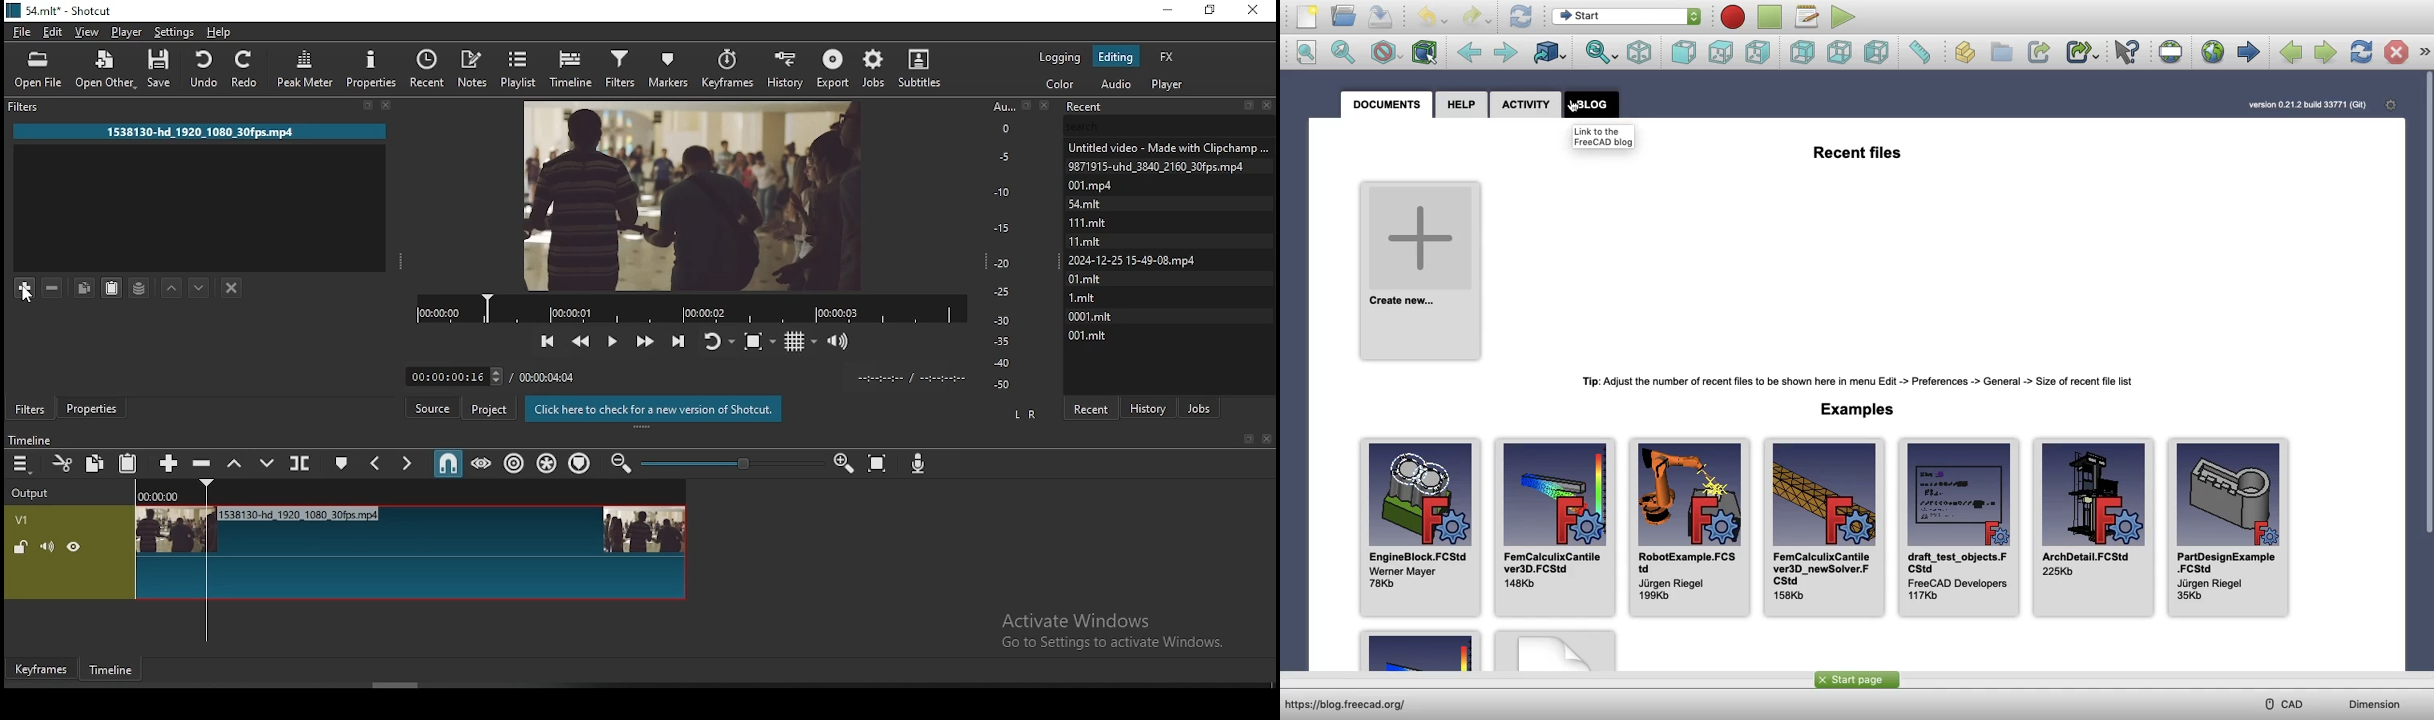 Image resolution: width=2436 pixels, height=728 pixels. What do you see at coordinates (202, 109) in the screenshot?
I see `Filter` at bounding box center [202, 109].